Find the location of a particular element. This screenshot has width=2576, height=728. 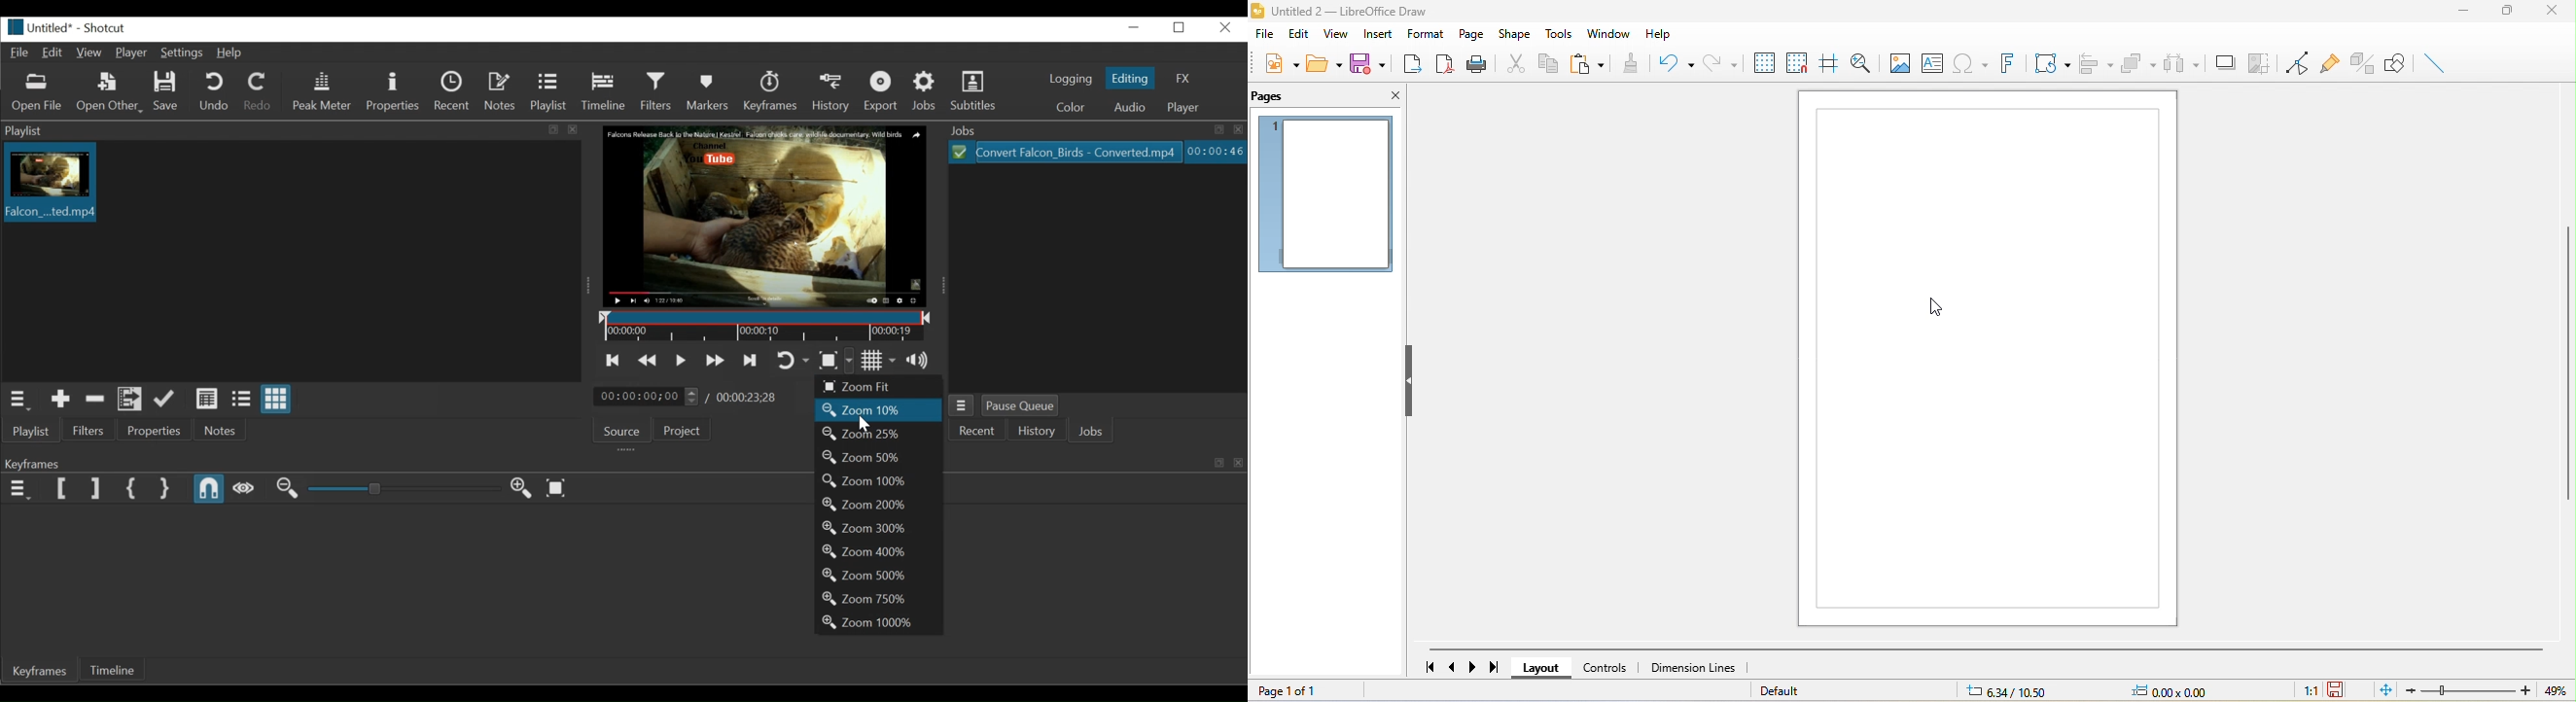

clone formatting is located at coordinates (1635, 62).